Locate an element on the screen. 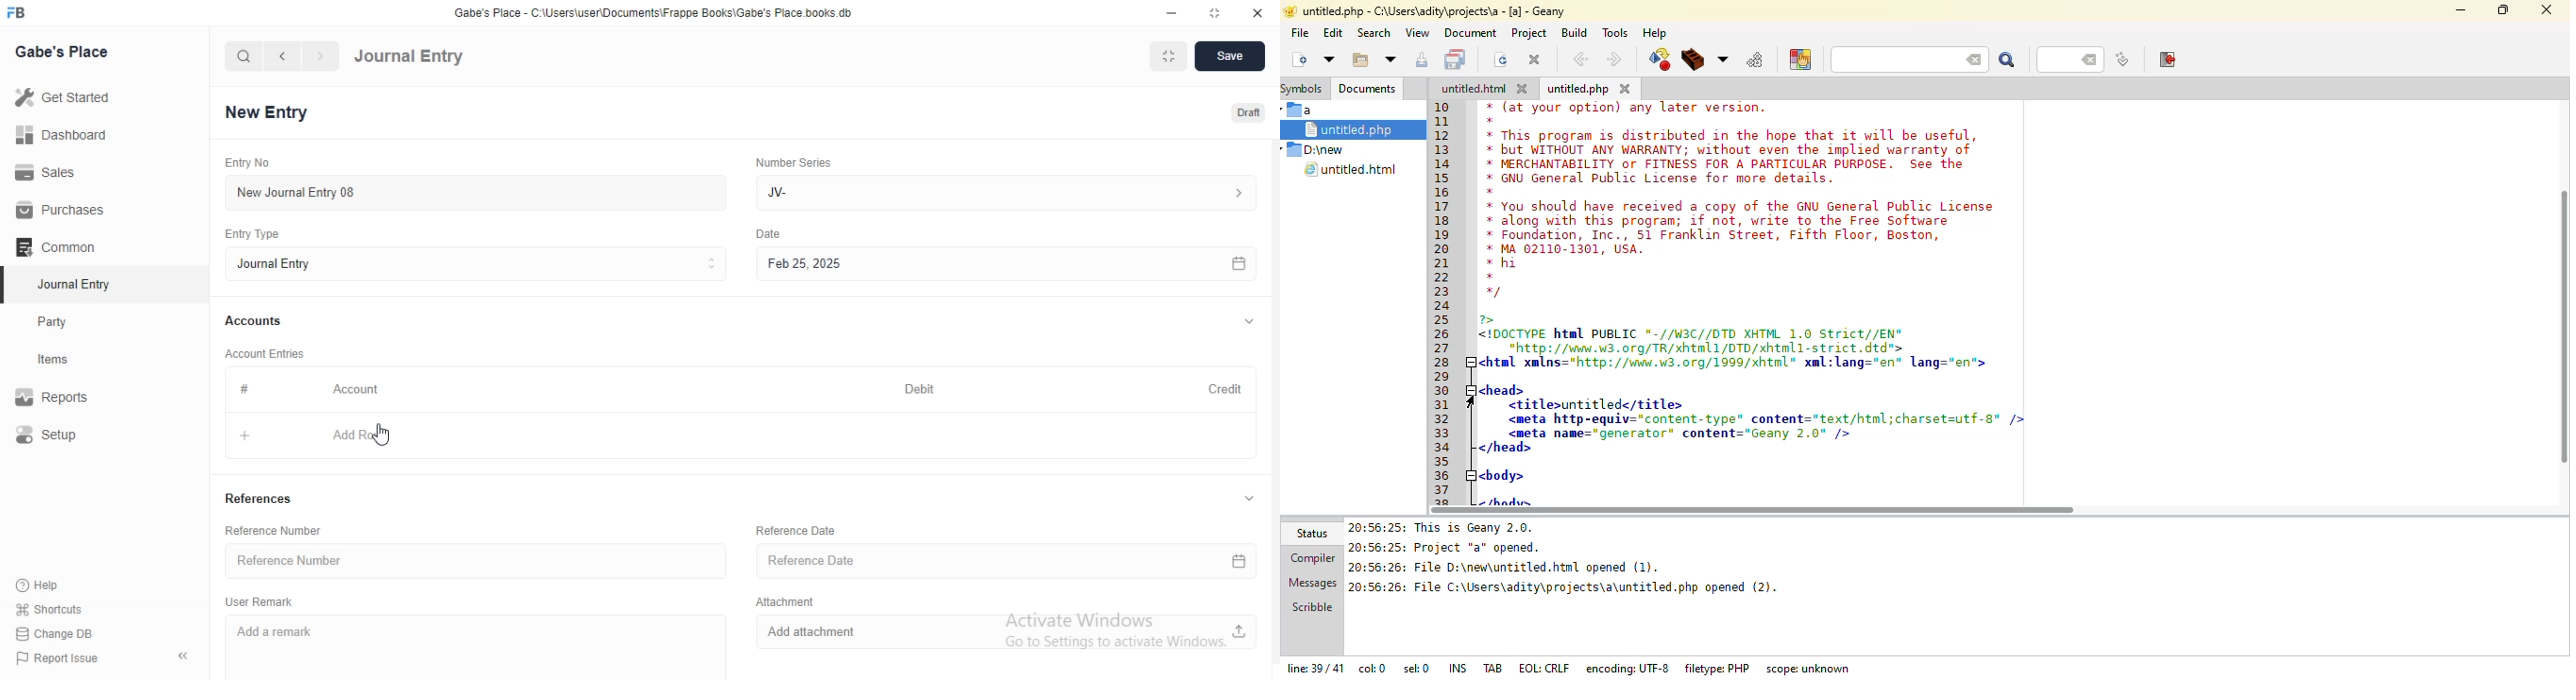 The image size is (2576, 700). minimize is located at coordinates (1174, 11).